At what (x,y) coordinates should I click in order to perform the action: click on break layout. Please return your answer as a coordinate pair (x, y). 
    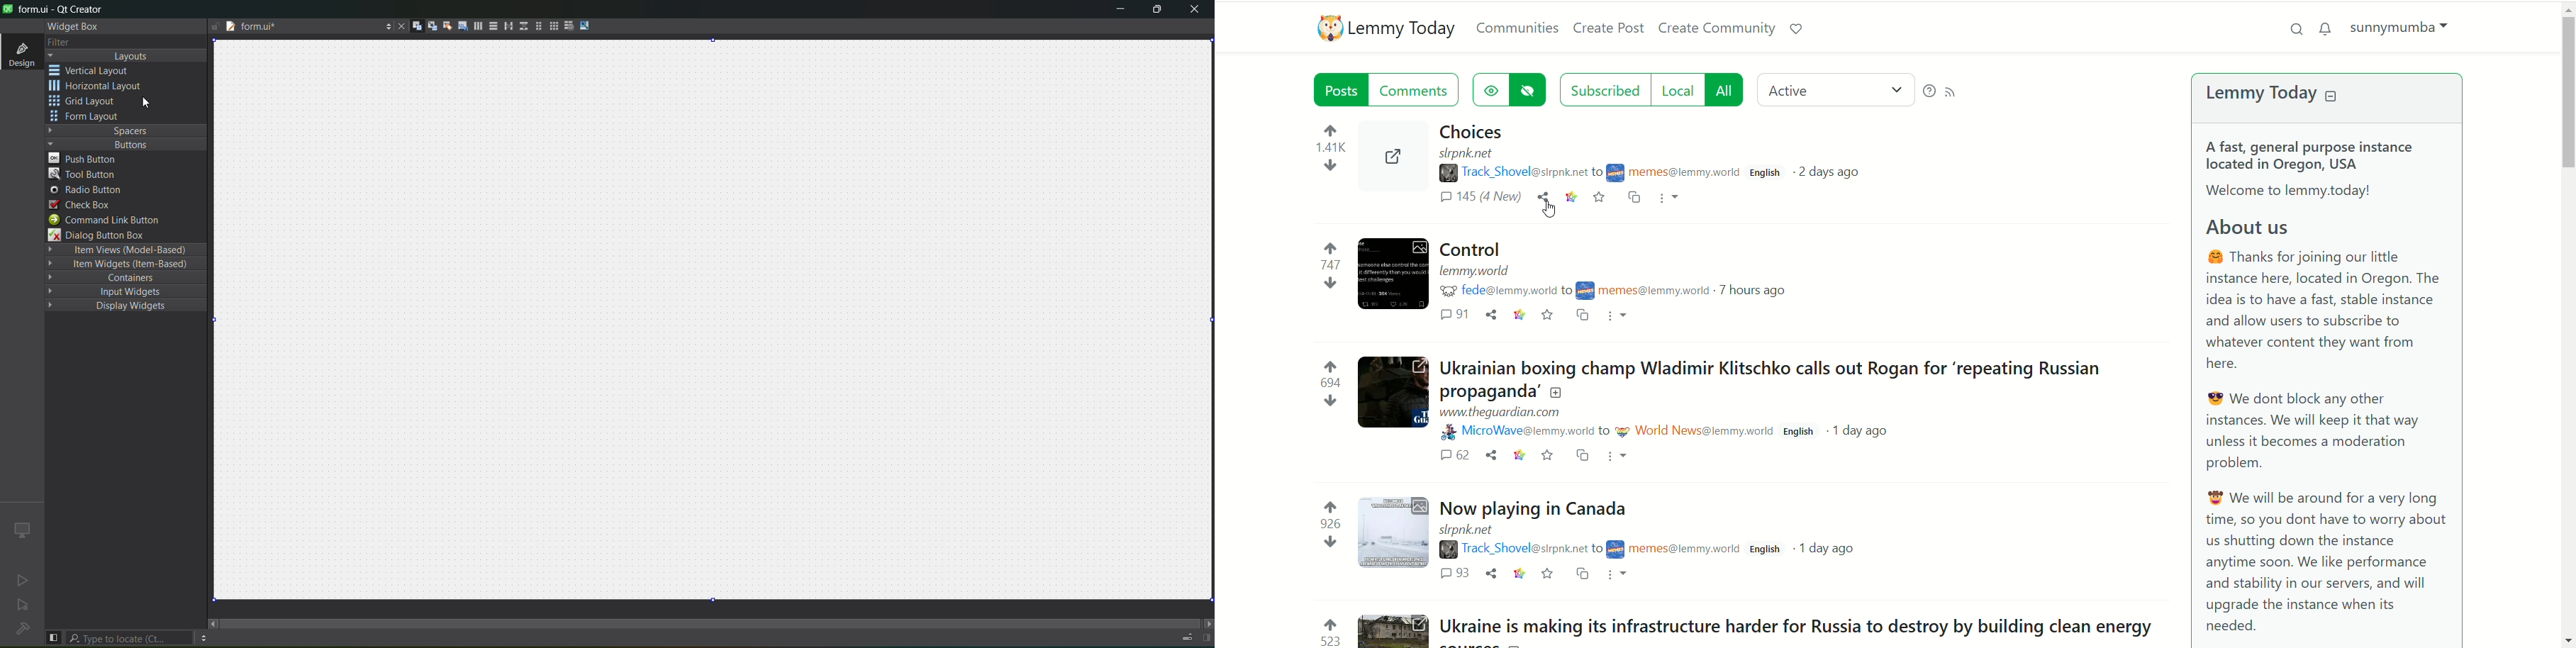
    Looking at the image, I should click on (569, 25).